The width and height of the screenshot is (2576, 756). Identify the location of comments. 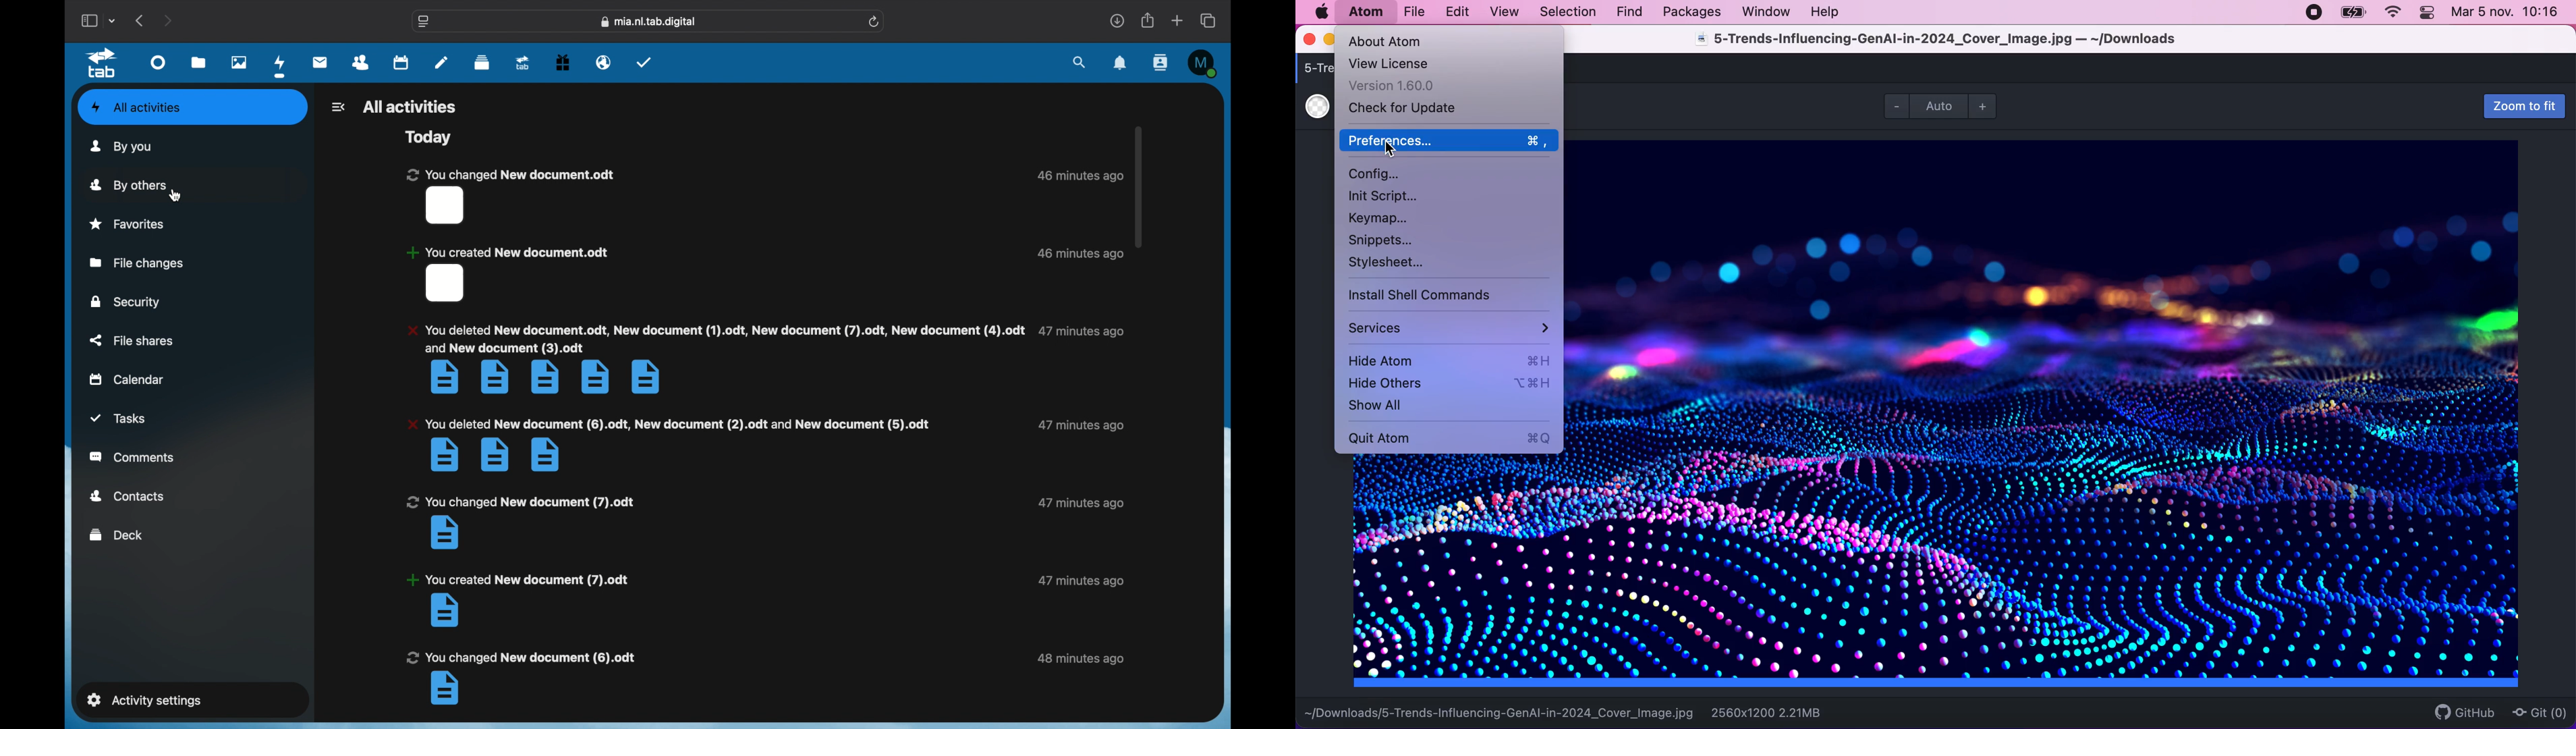
(132, 457).